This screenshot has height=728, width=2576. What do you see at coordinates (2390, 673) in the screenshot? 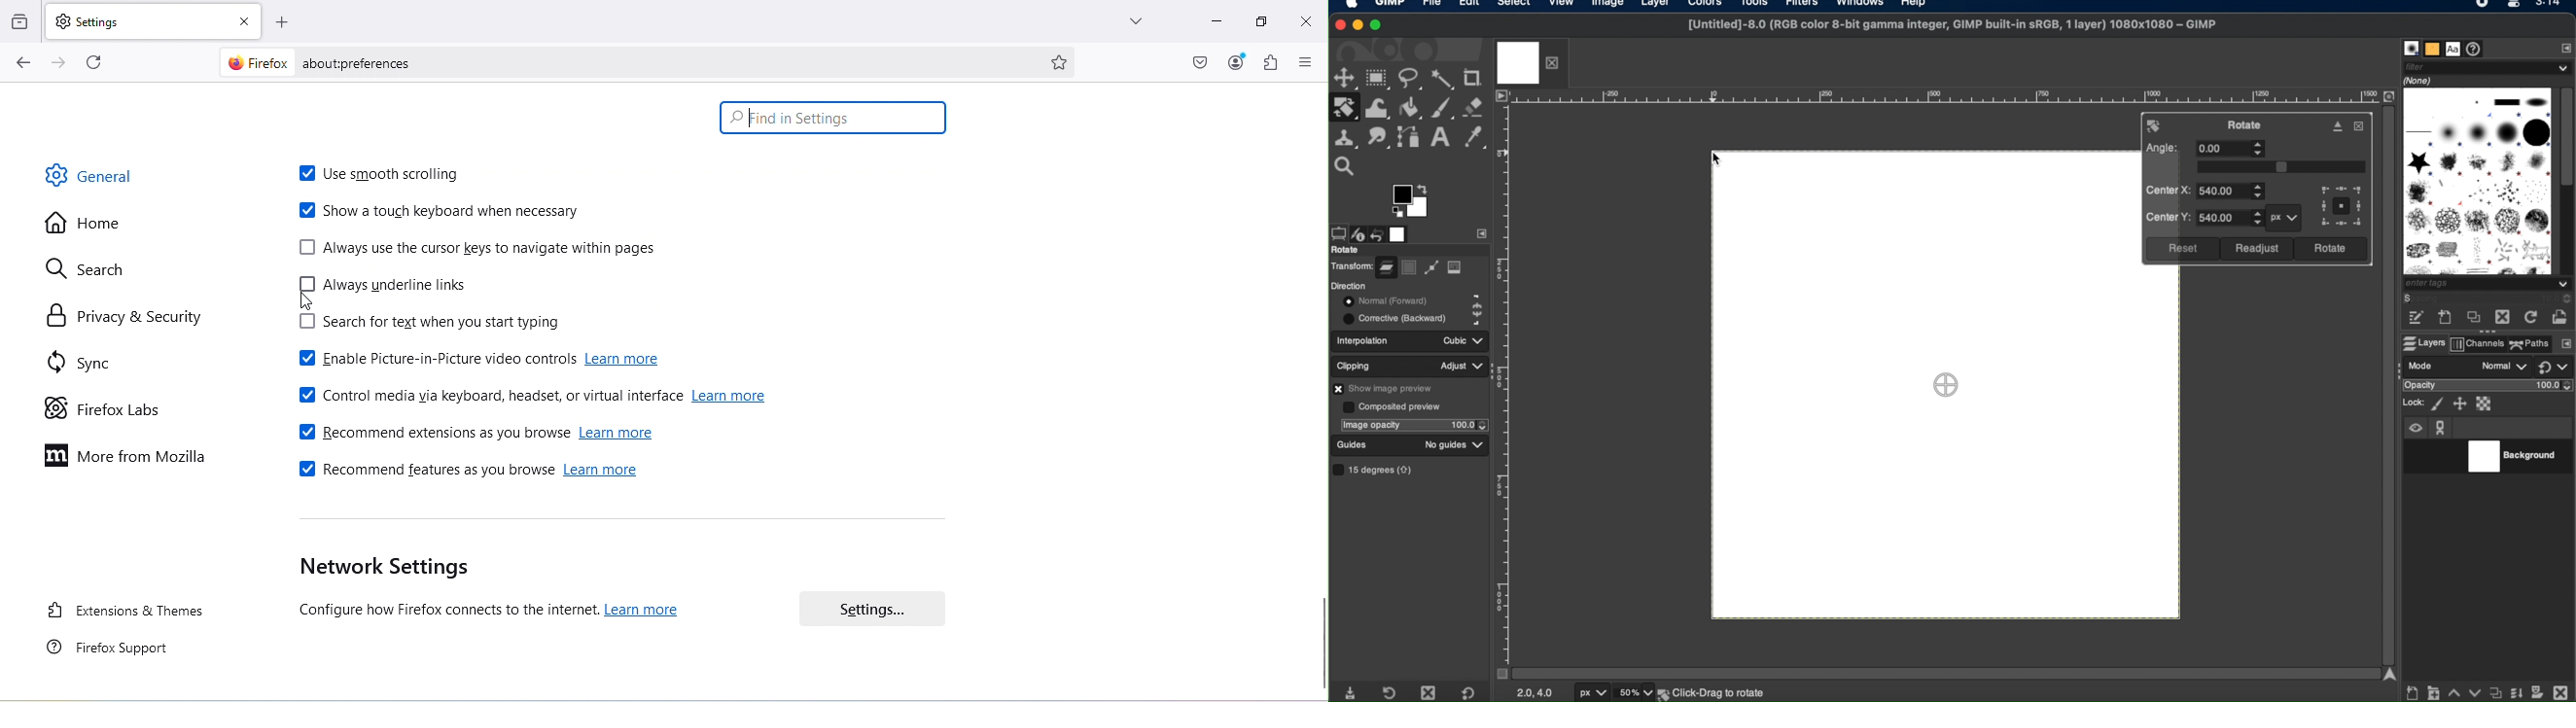
I see `scroll up arrow` at bounding box center [2390, 673].